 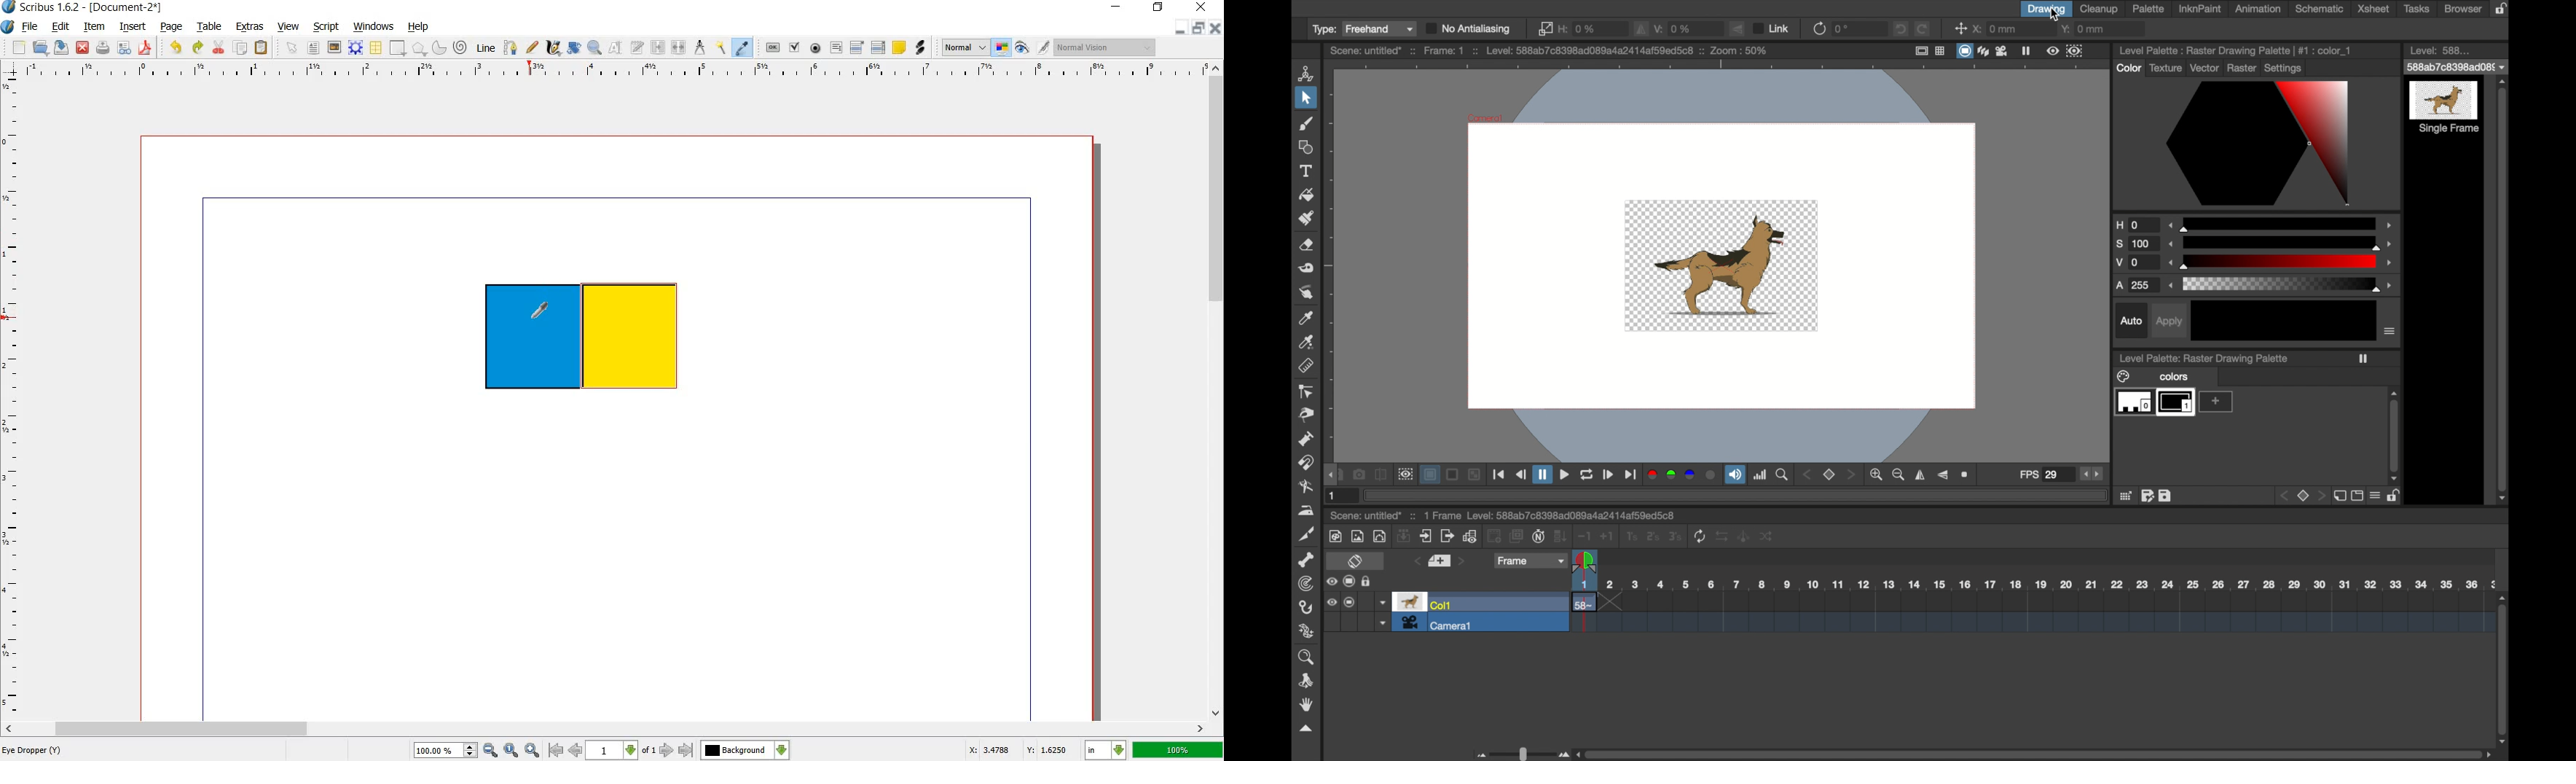 What do you see at coordinates (965, 47) in the screenshot?
I see `normal` at bounding box center [965, 47].